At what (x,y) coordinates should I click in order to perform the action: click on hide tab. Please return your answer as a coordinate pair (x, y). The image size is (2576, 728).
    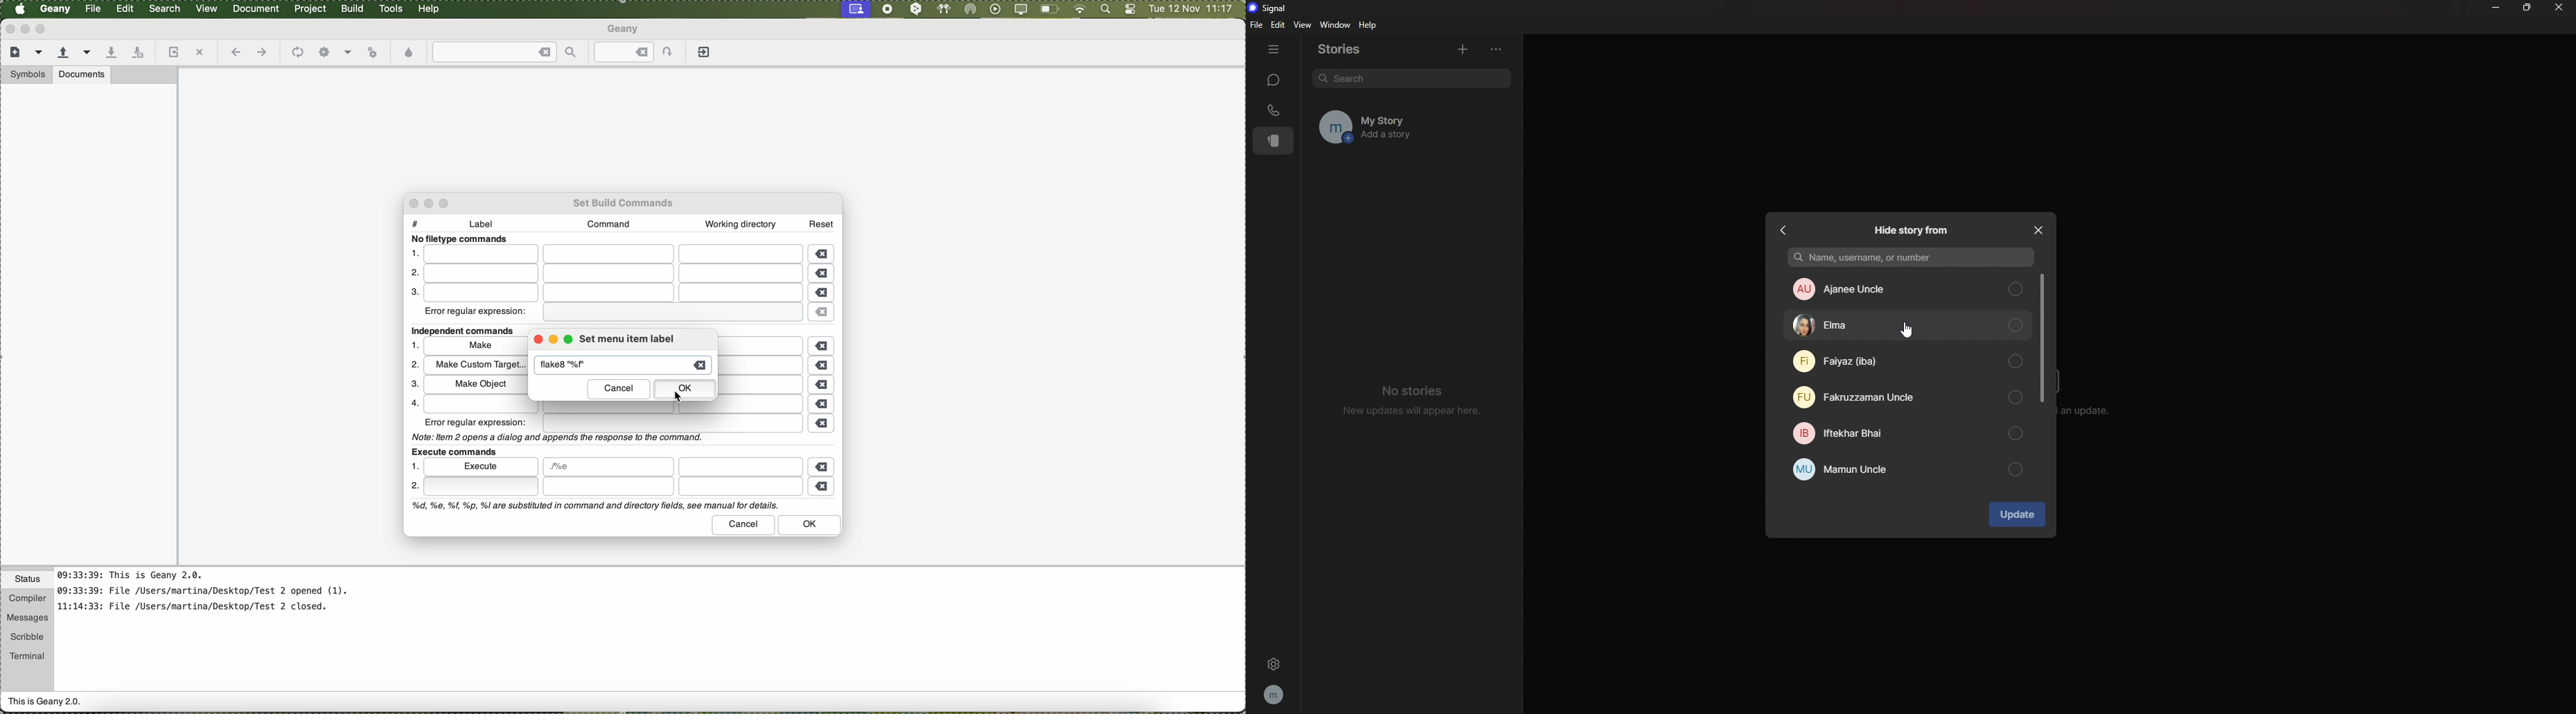
    Looking at the image, I should click on (1273, 49).